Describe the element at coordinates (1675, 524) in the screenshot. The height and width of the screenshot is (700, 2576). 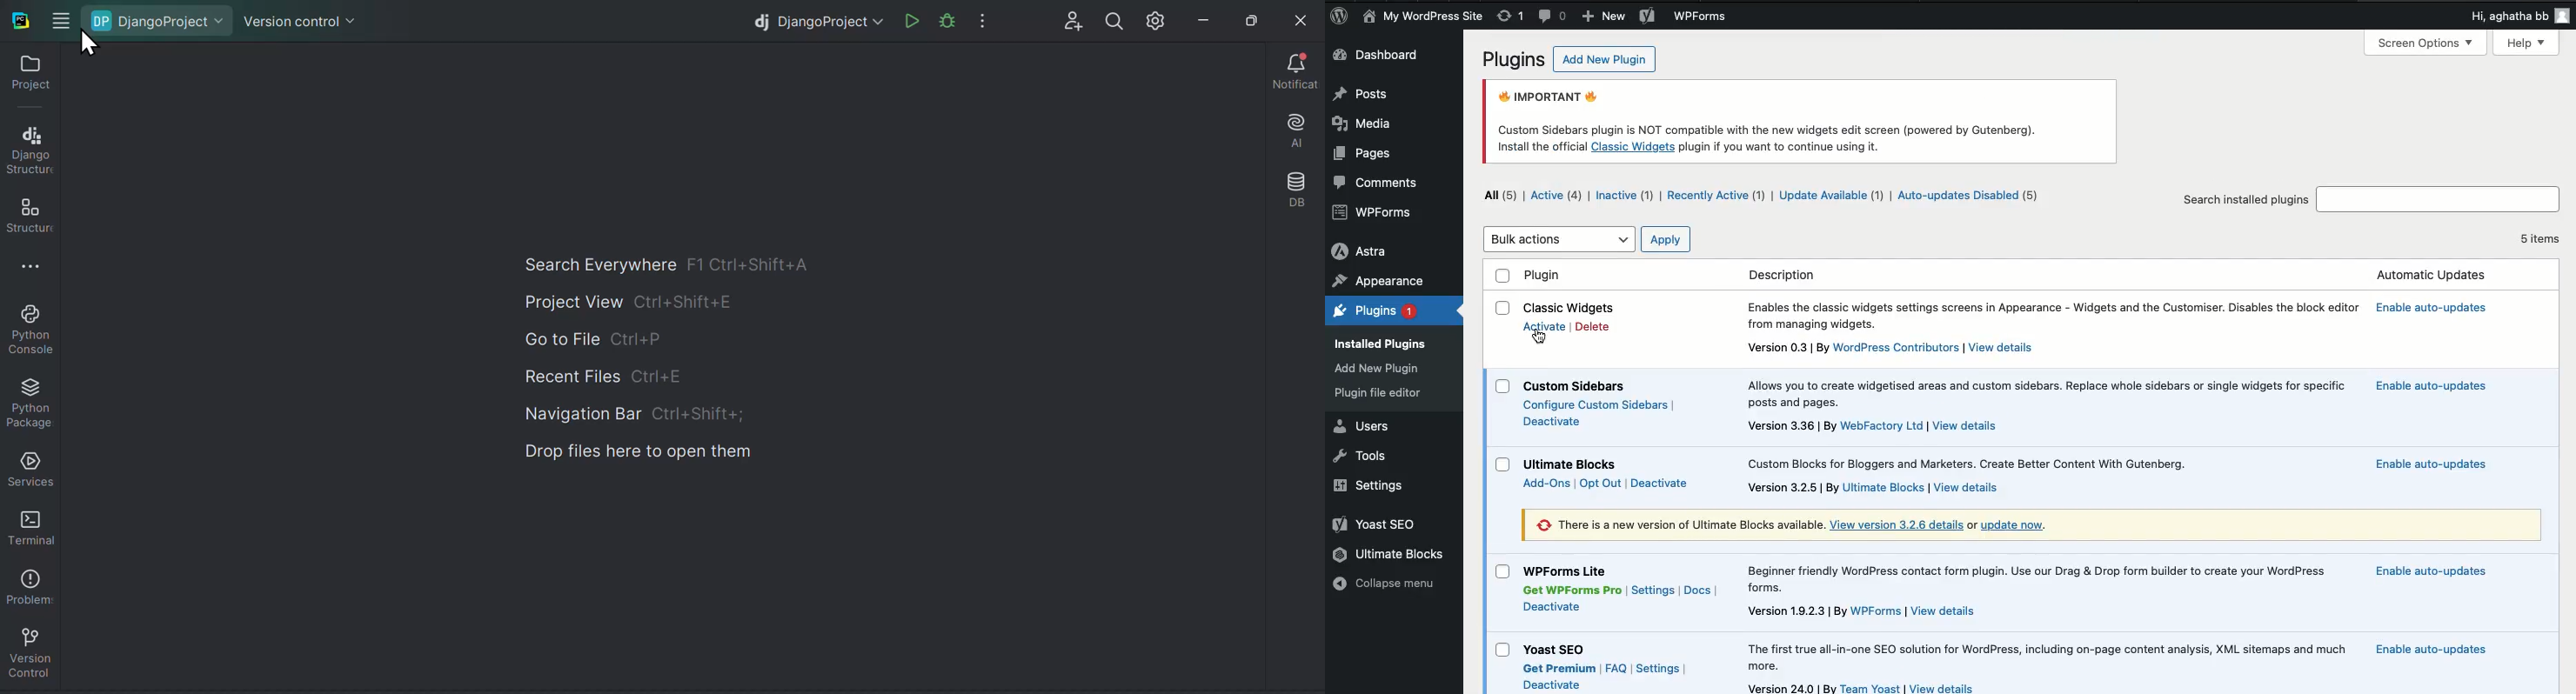
I see `note` at that location.